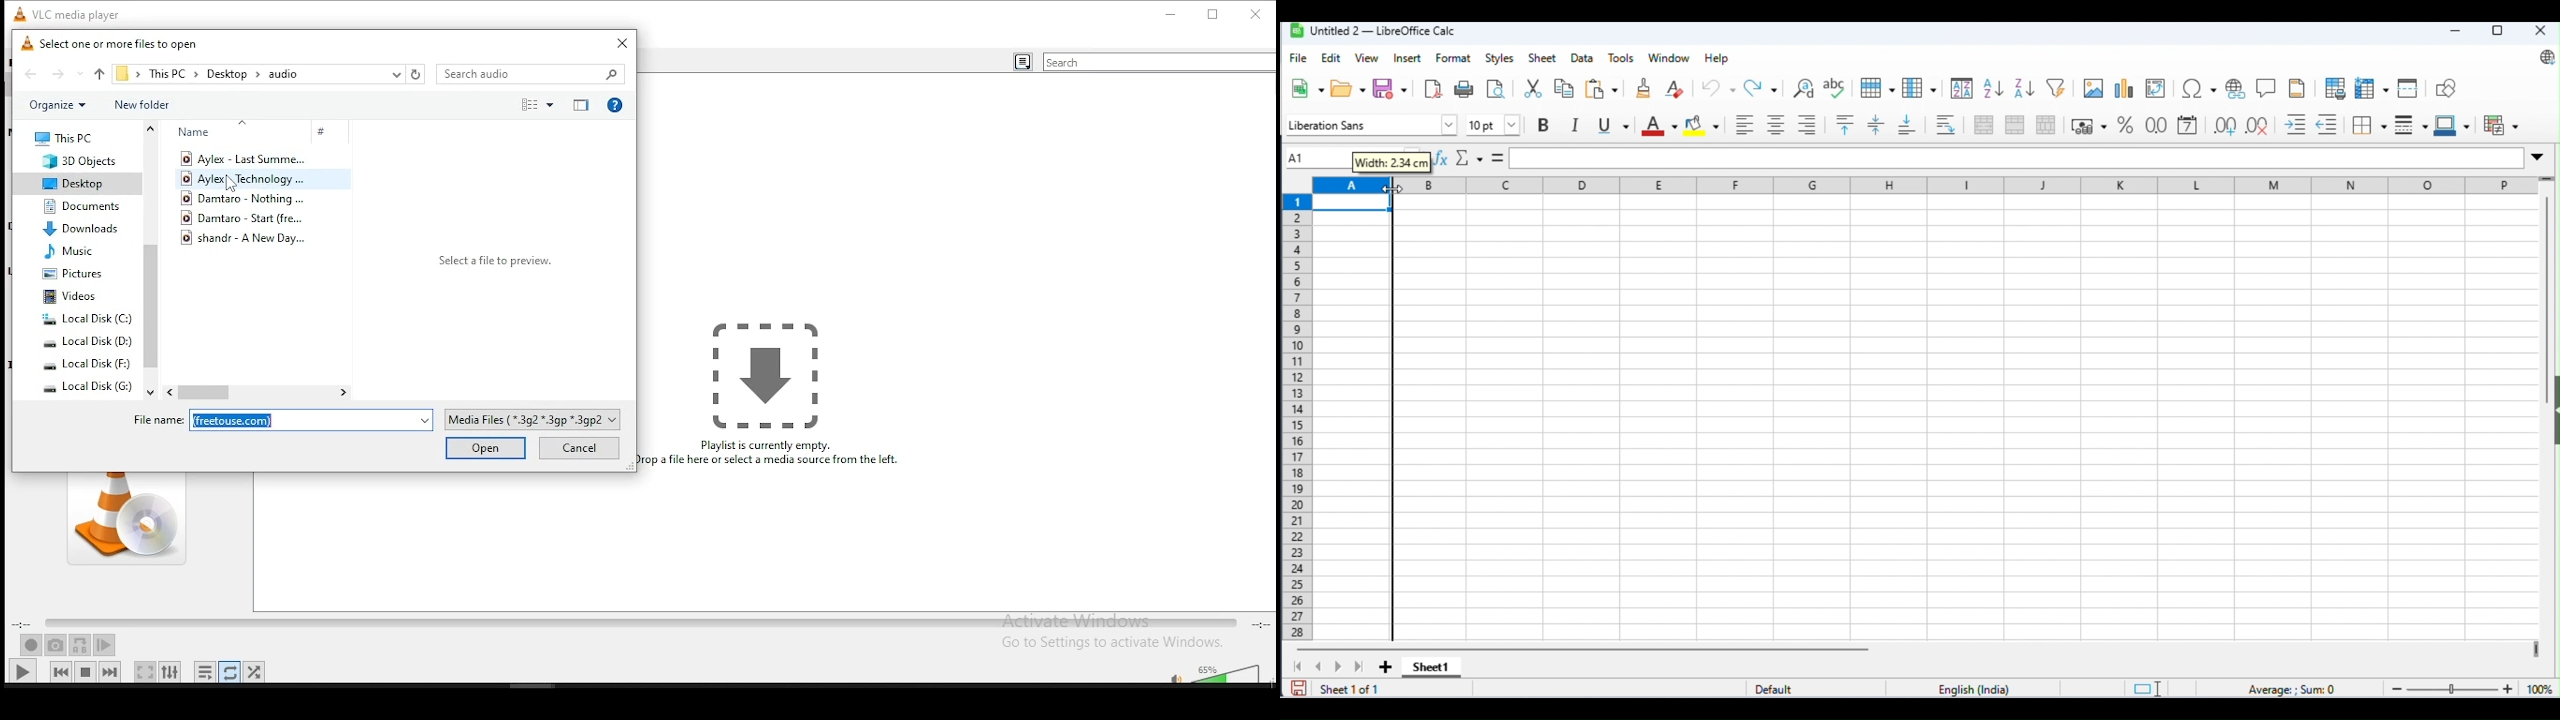  What do you see at coordinates (1333, 59) in the screenshot?
I see `edit` at bounding box center [1333, 59].